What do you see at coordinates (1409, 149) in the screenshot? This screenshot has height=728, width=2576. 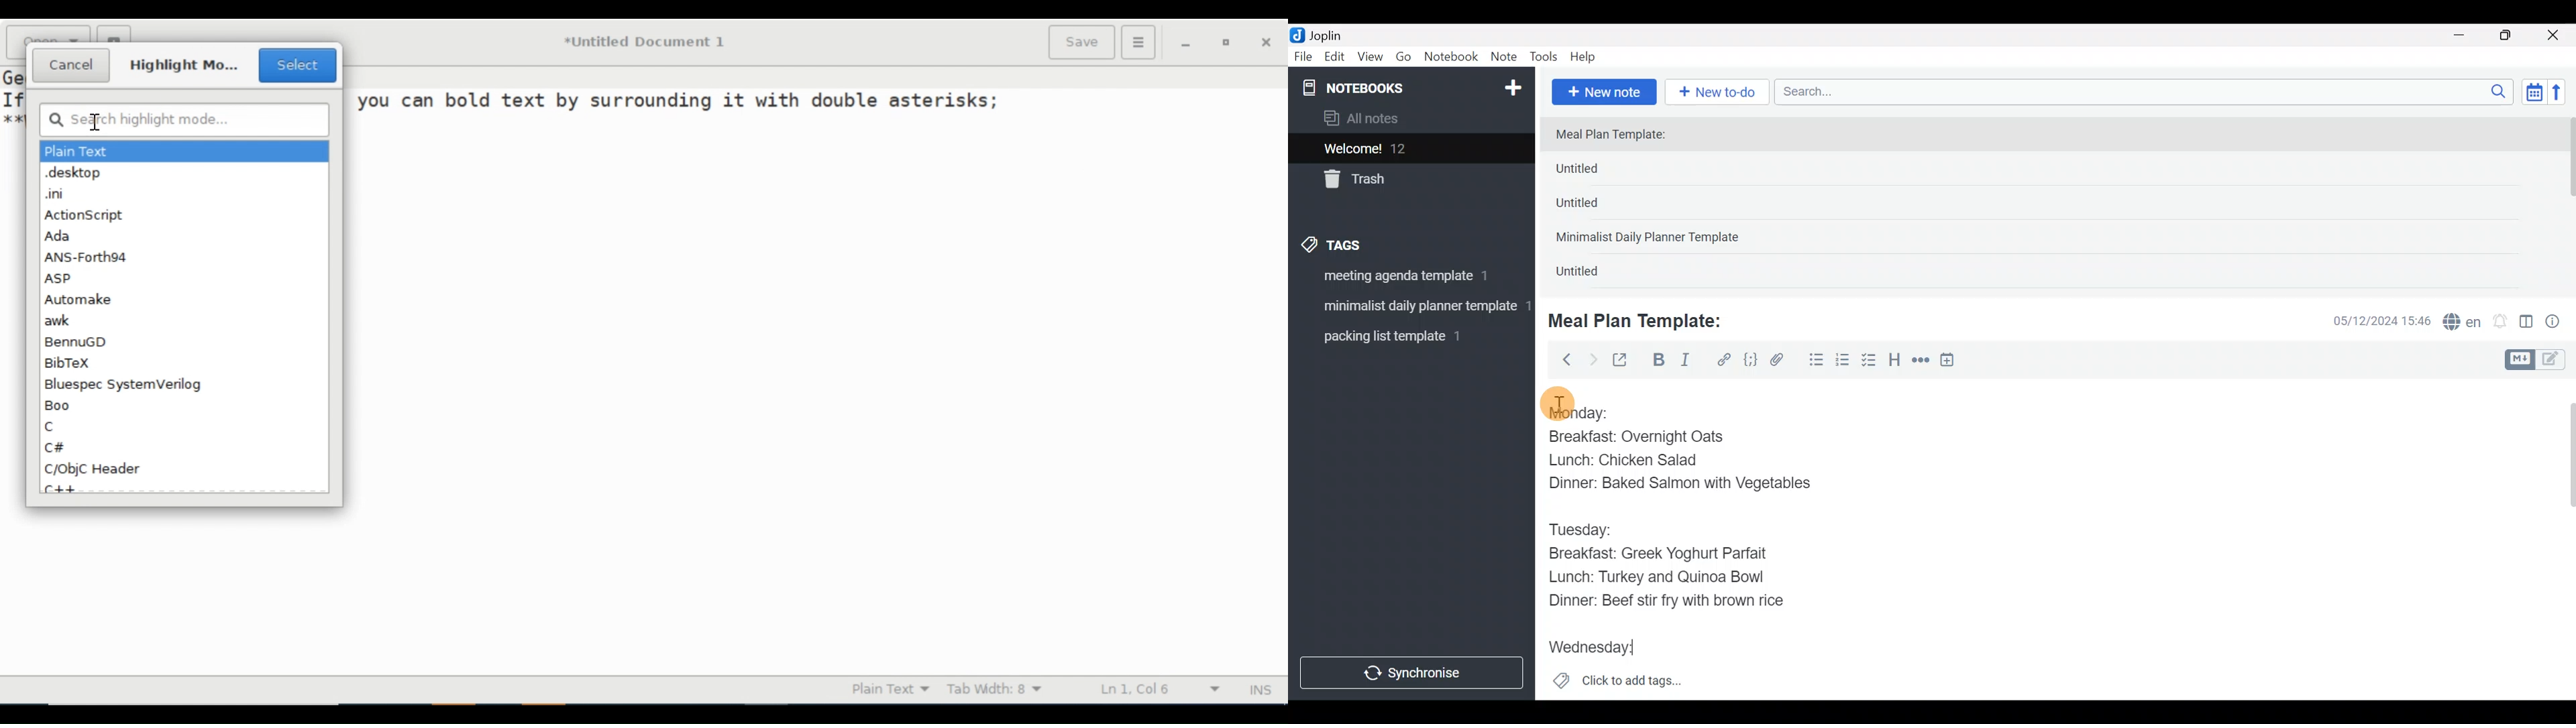 I see `Welcome!` at bounding box center [1409, 149].